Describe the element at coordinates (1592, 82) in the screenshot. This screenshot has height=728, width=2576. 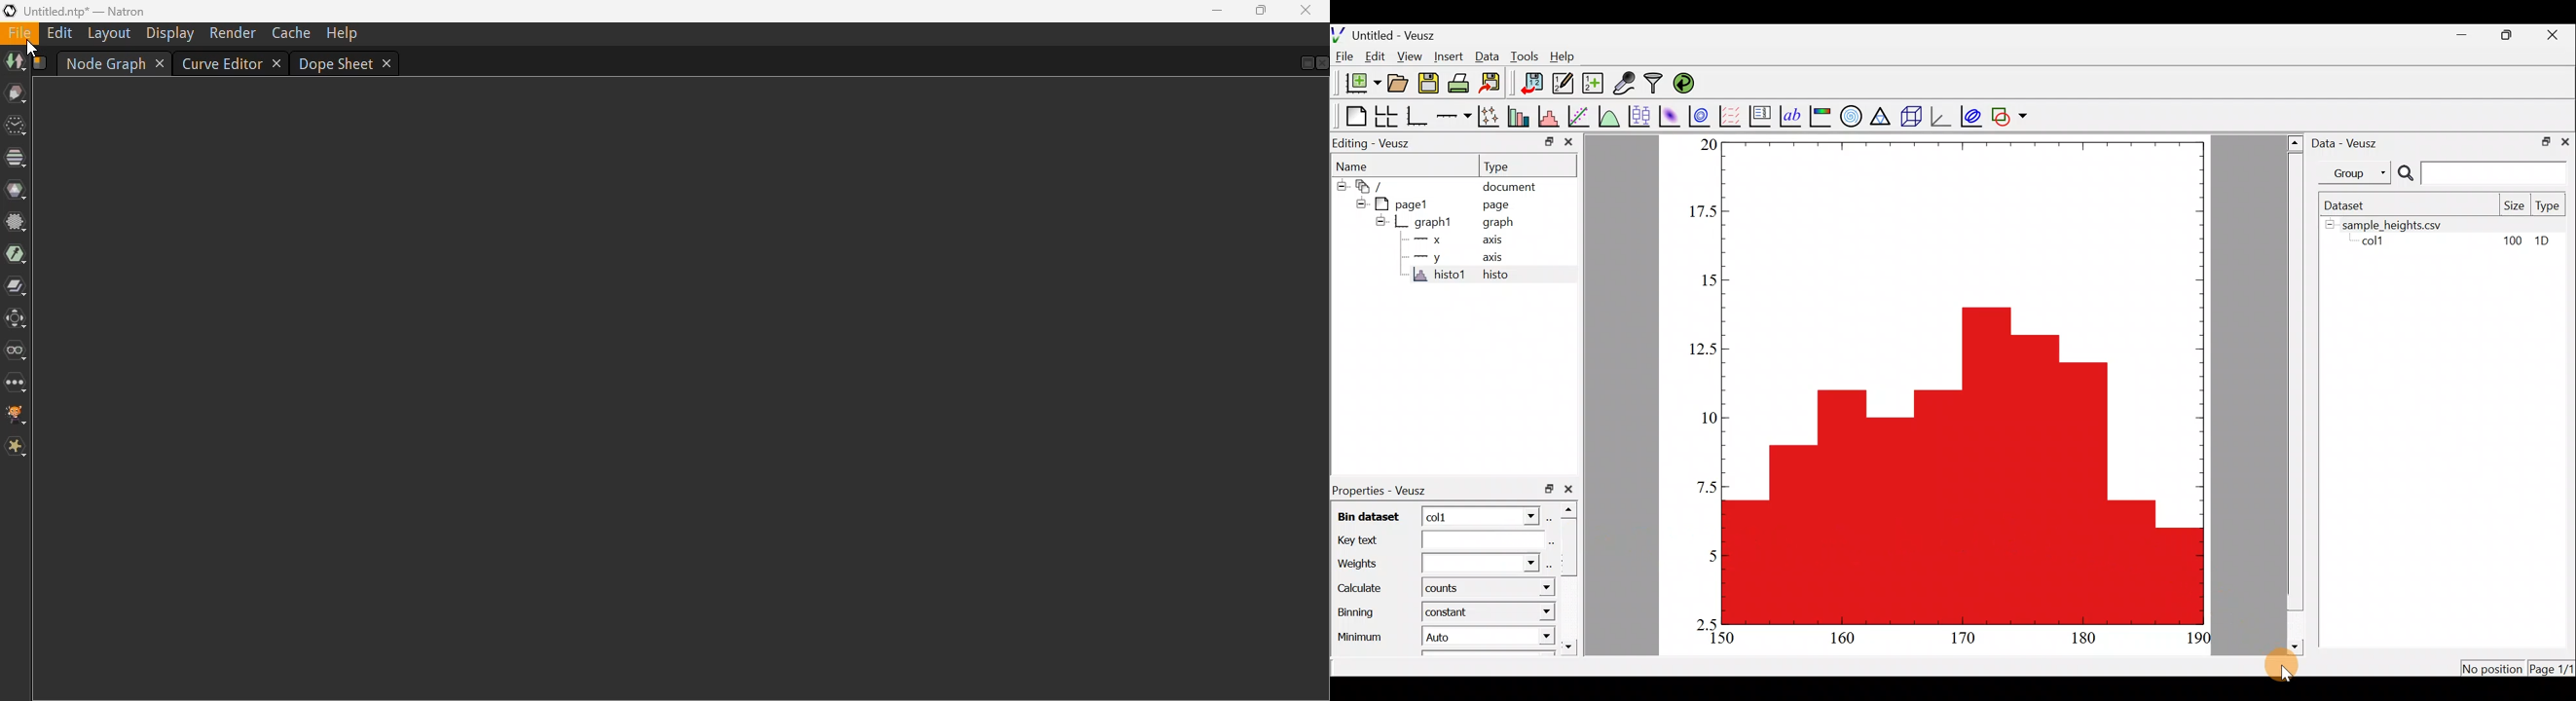
I see `create new datasets using ranges, parametrically or as functions of existing dataset.` at that location.